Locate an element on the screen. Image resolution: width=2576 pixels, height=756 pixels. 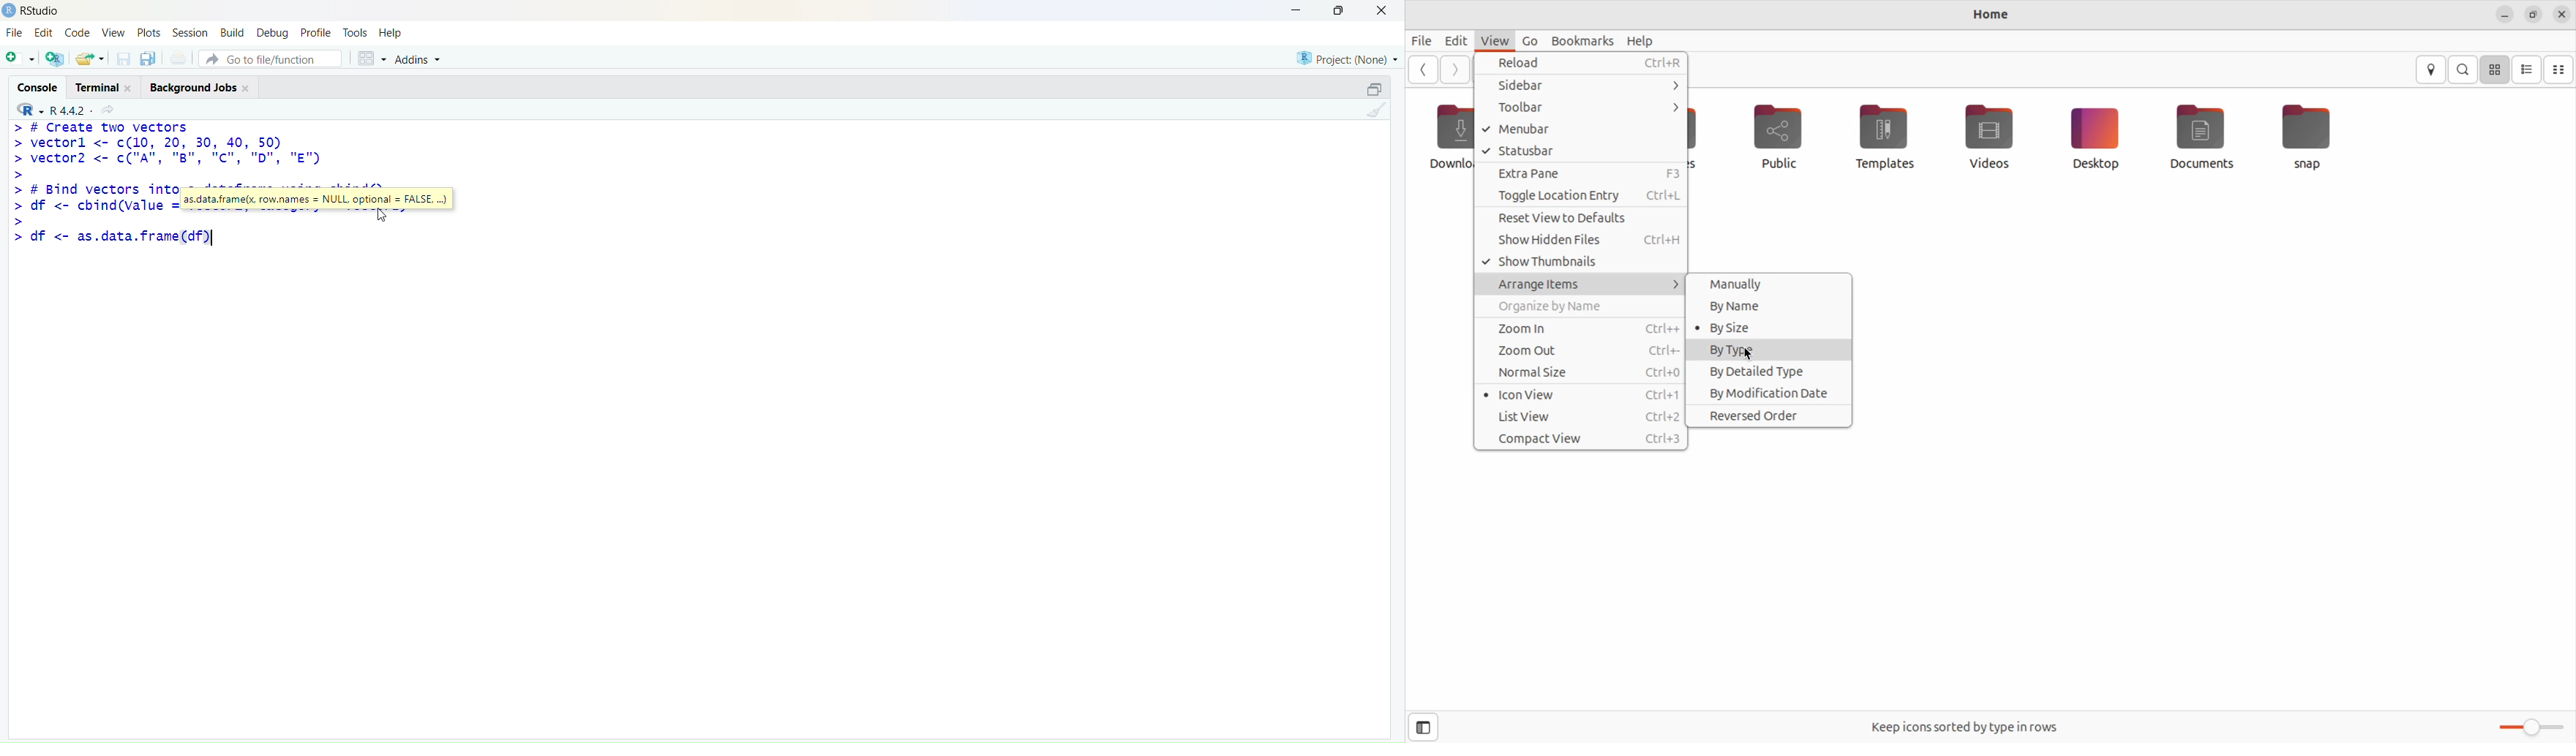
Maximize is located at coordinates (1340, 10).